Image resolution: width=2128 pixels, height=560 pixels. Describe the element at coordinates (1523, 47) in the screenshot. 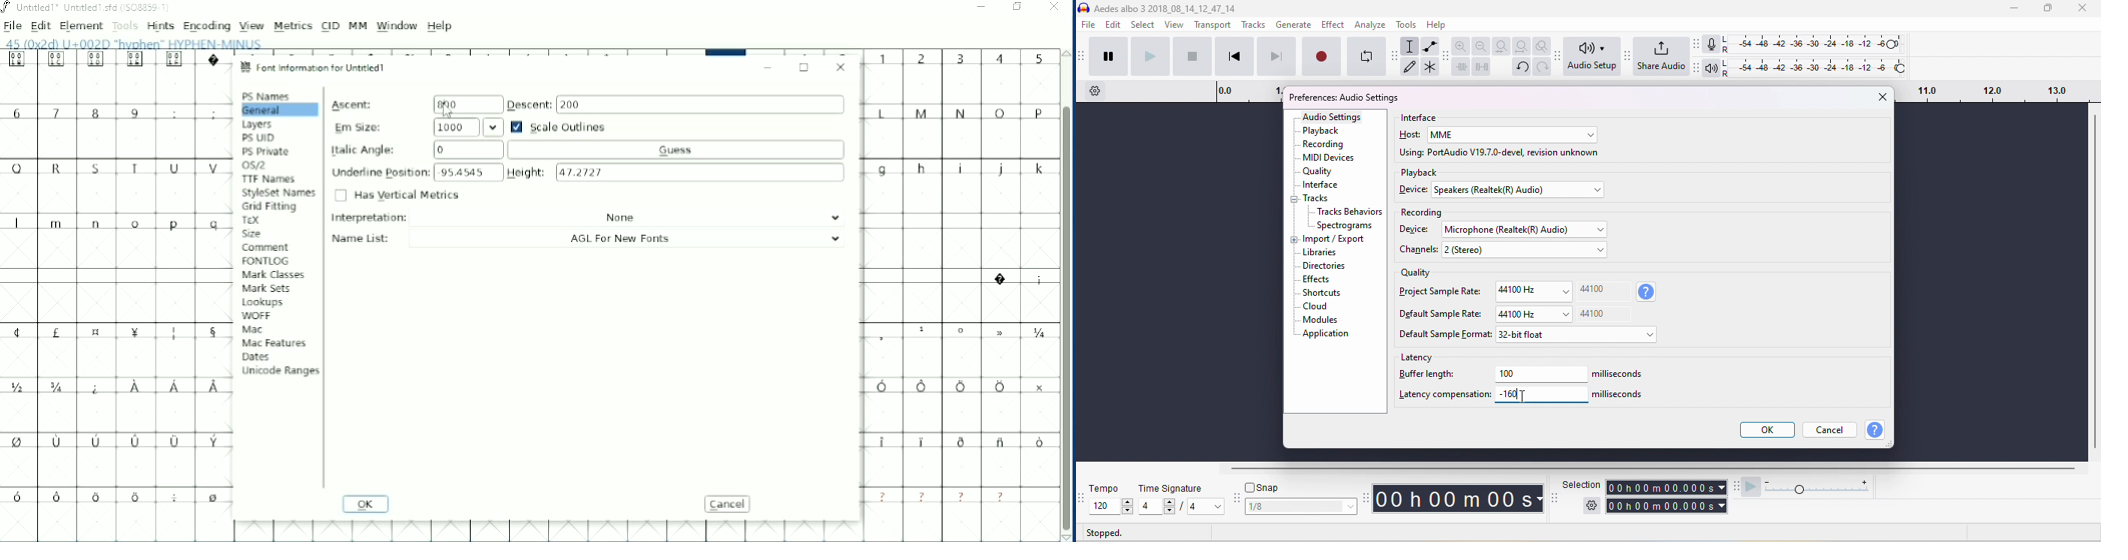

I see `fit project to width` at that location.